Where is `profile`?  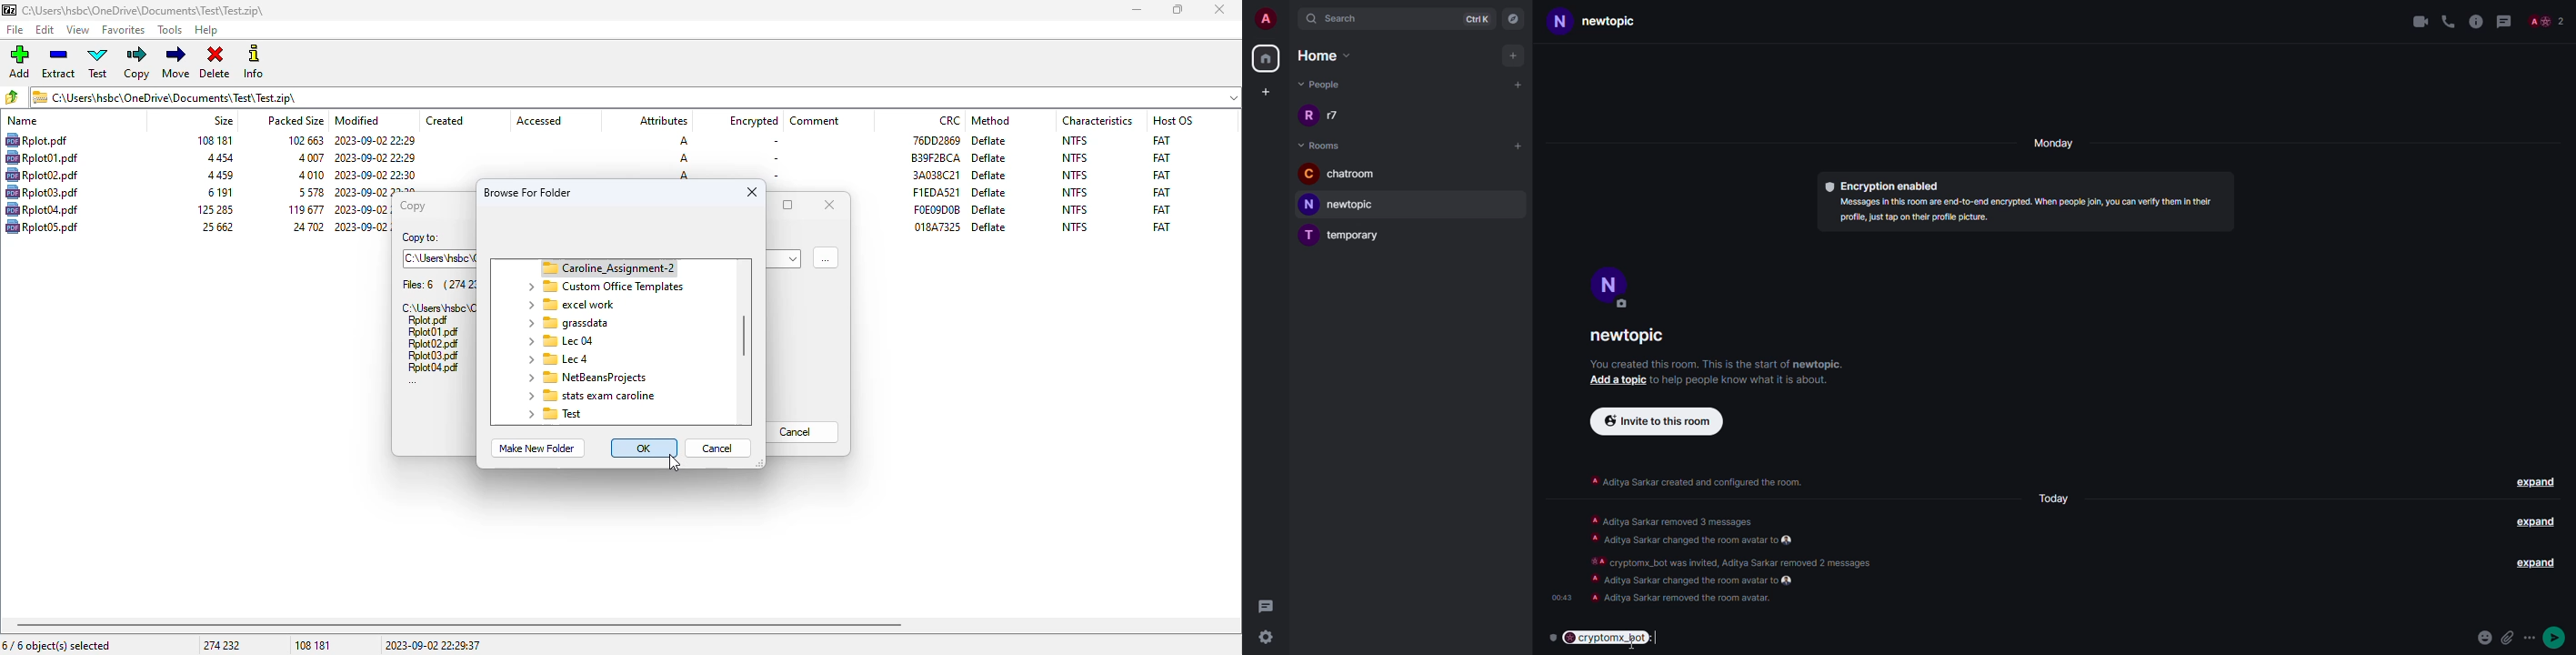 profile is located at coordinates (1610, 286).